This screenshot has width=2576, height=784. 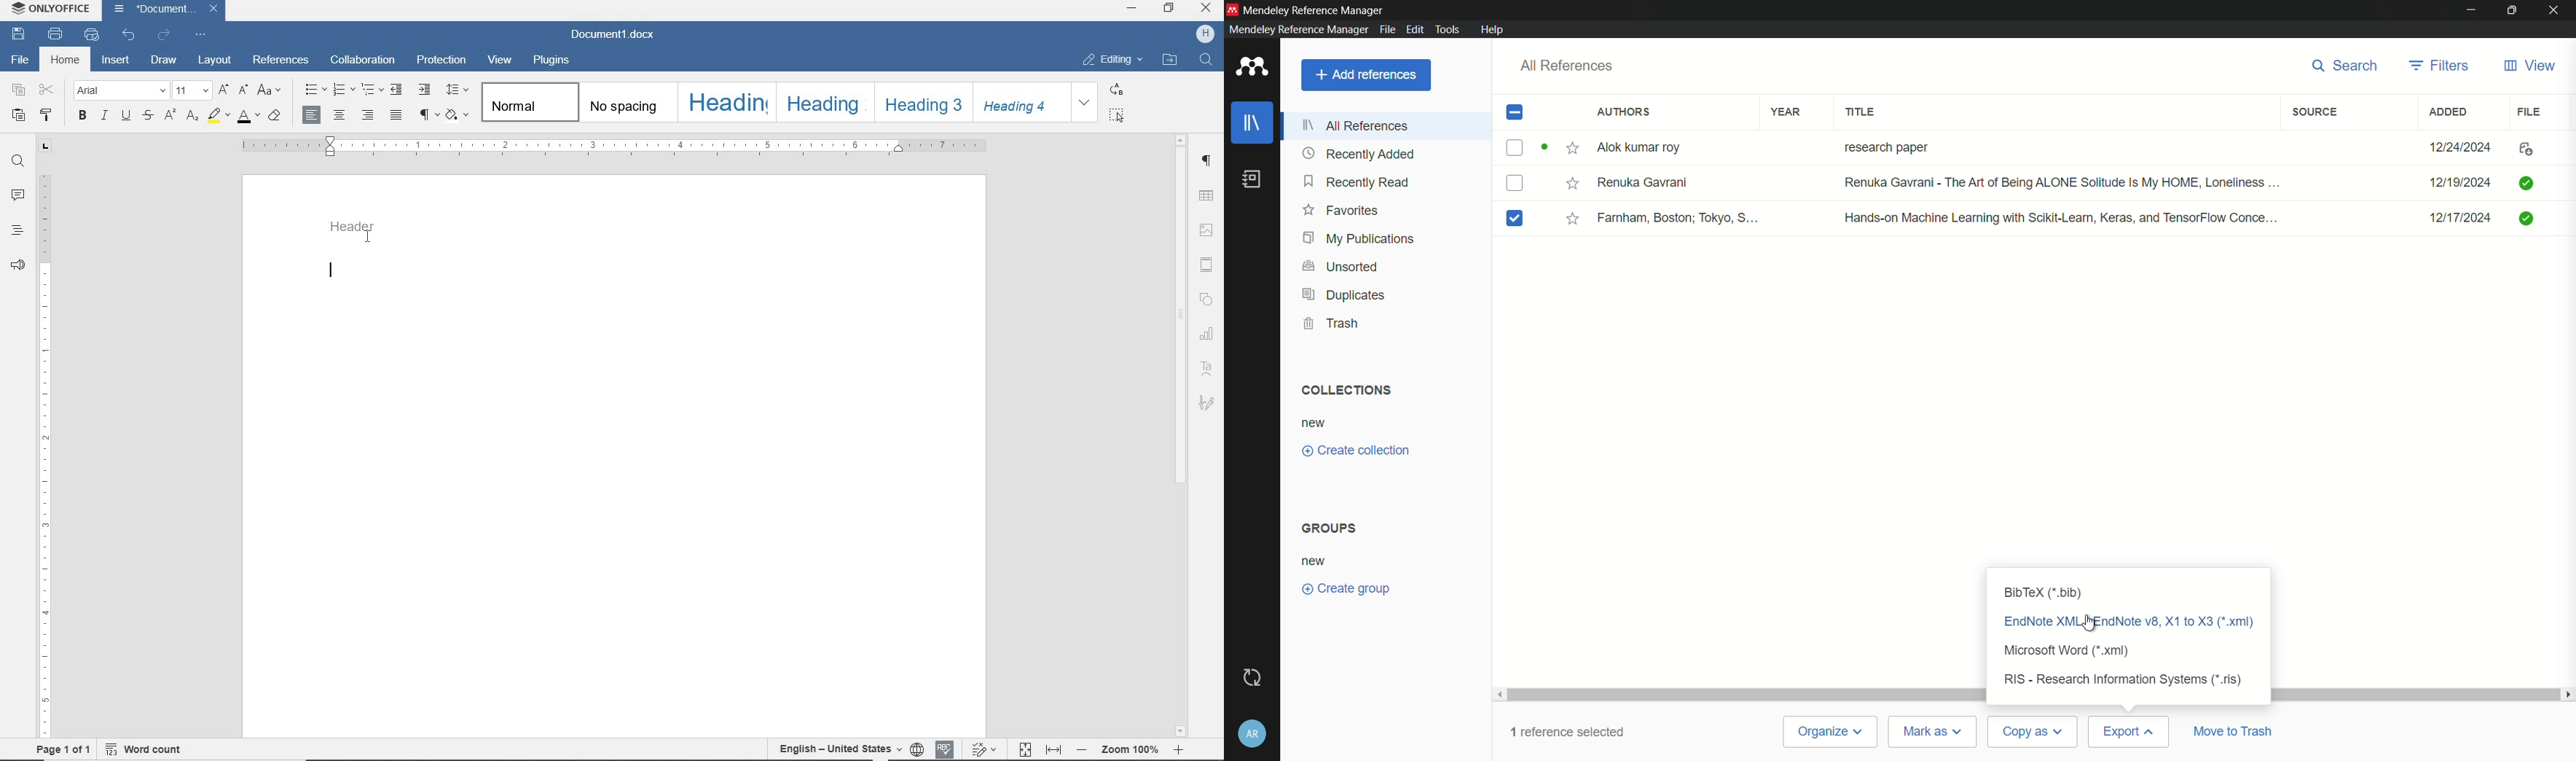 What do you see at coordinates (1252, 736) in the screenshot?
I see `account and help` at bounding box center [1252, 736].